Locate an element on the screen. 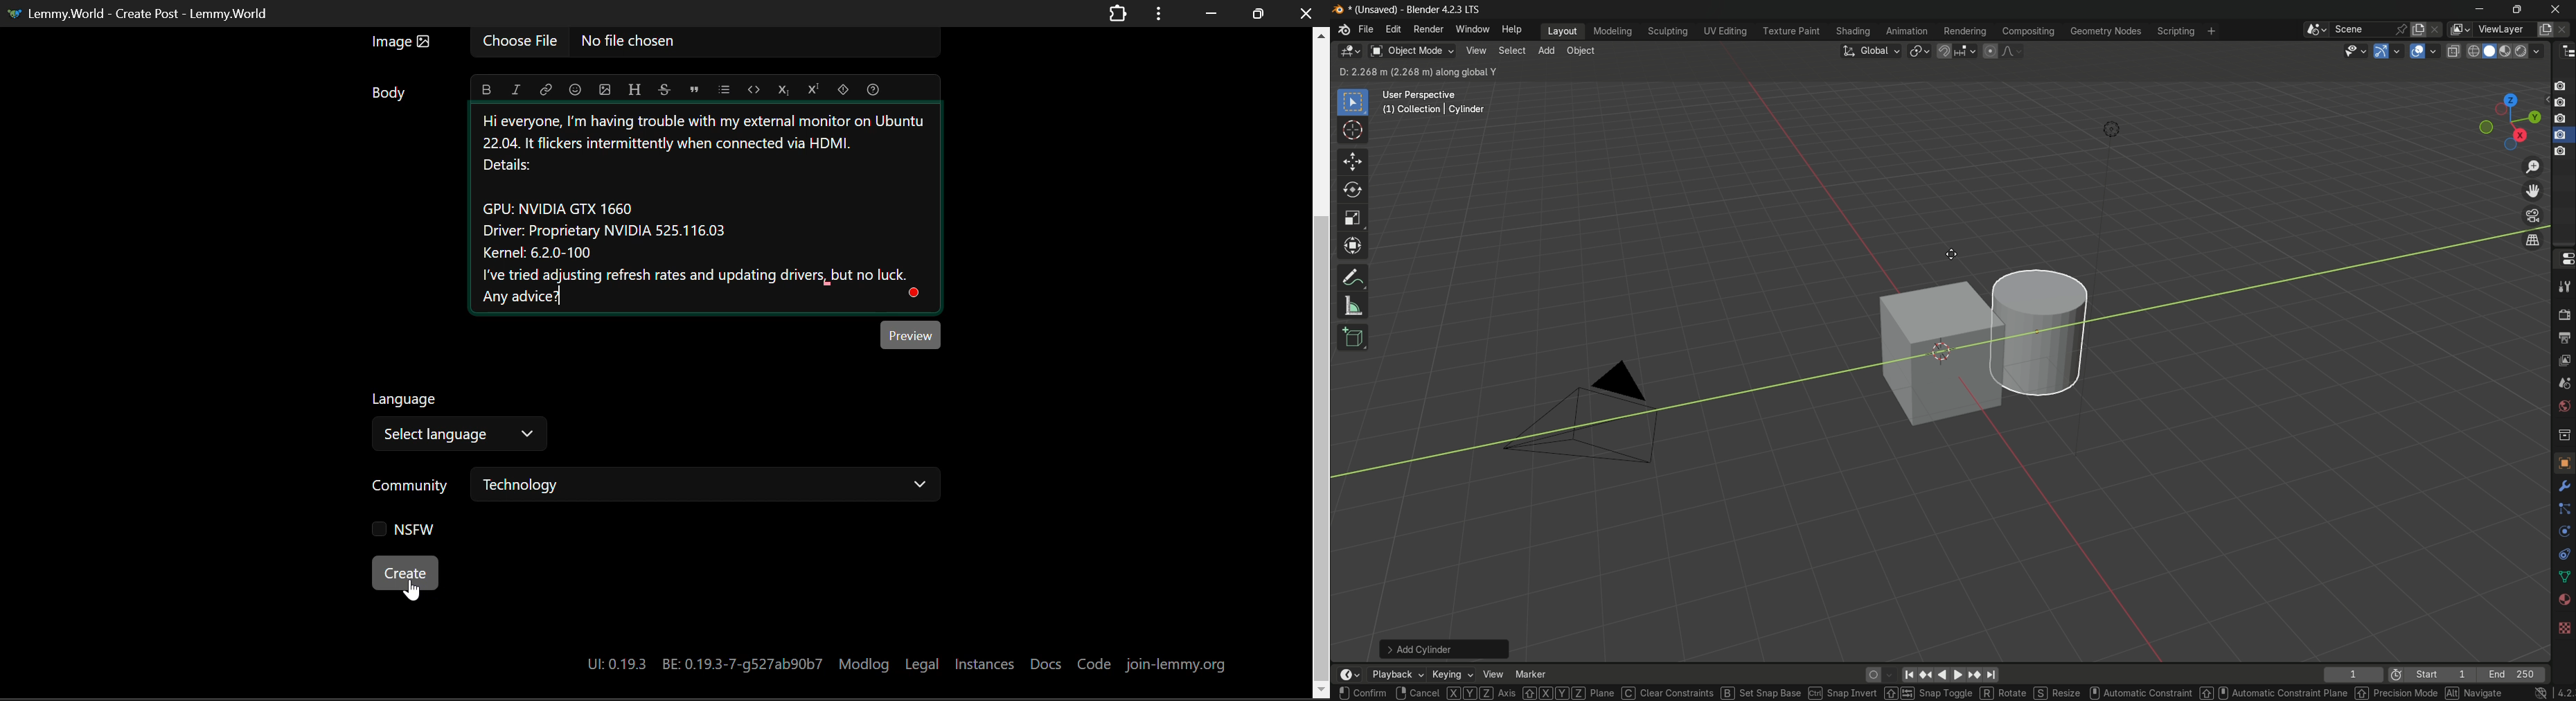 The image size is (2576, 728). cylinder is located at coordinates (2043, 332).